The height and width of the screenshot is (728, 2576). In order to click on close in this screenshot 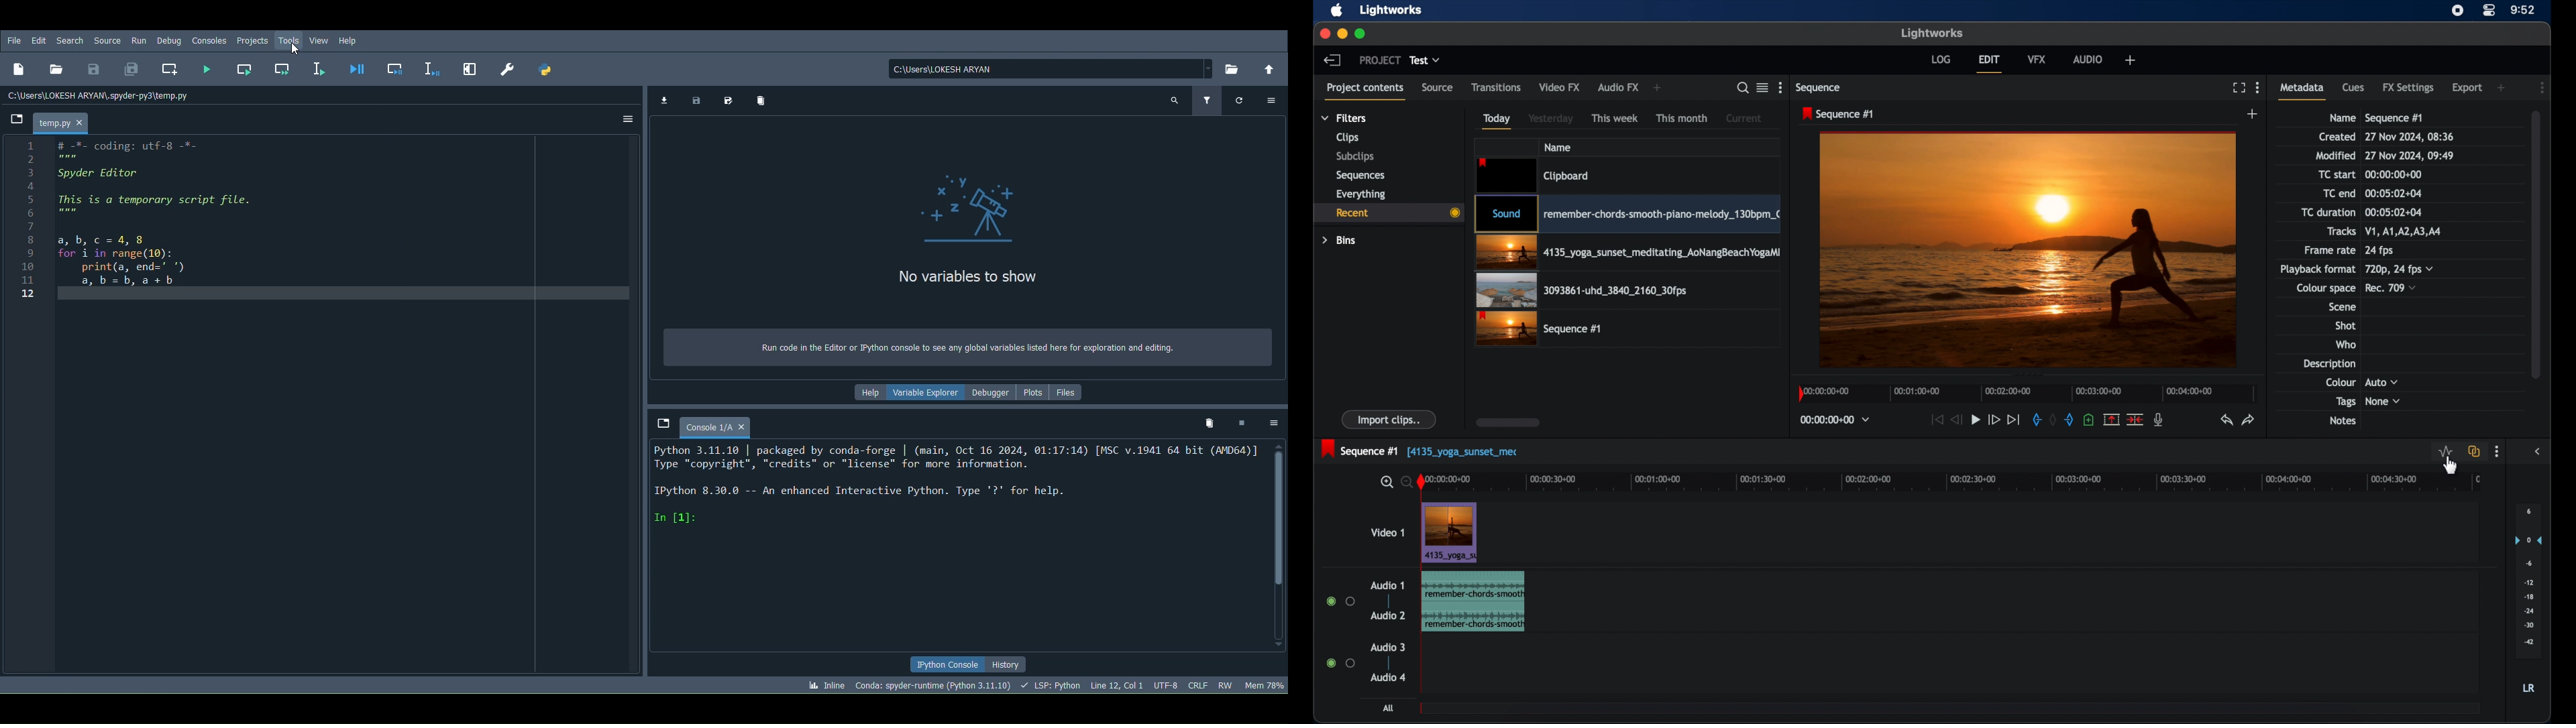, I will do `click(1324, 34)`.